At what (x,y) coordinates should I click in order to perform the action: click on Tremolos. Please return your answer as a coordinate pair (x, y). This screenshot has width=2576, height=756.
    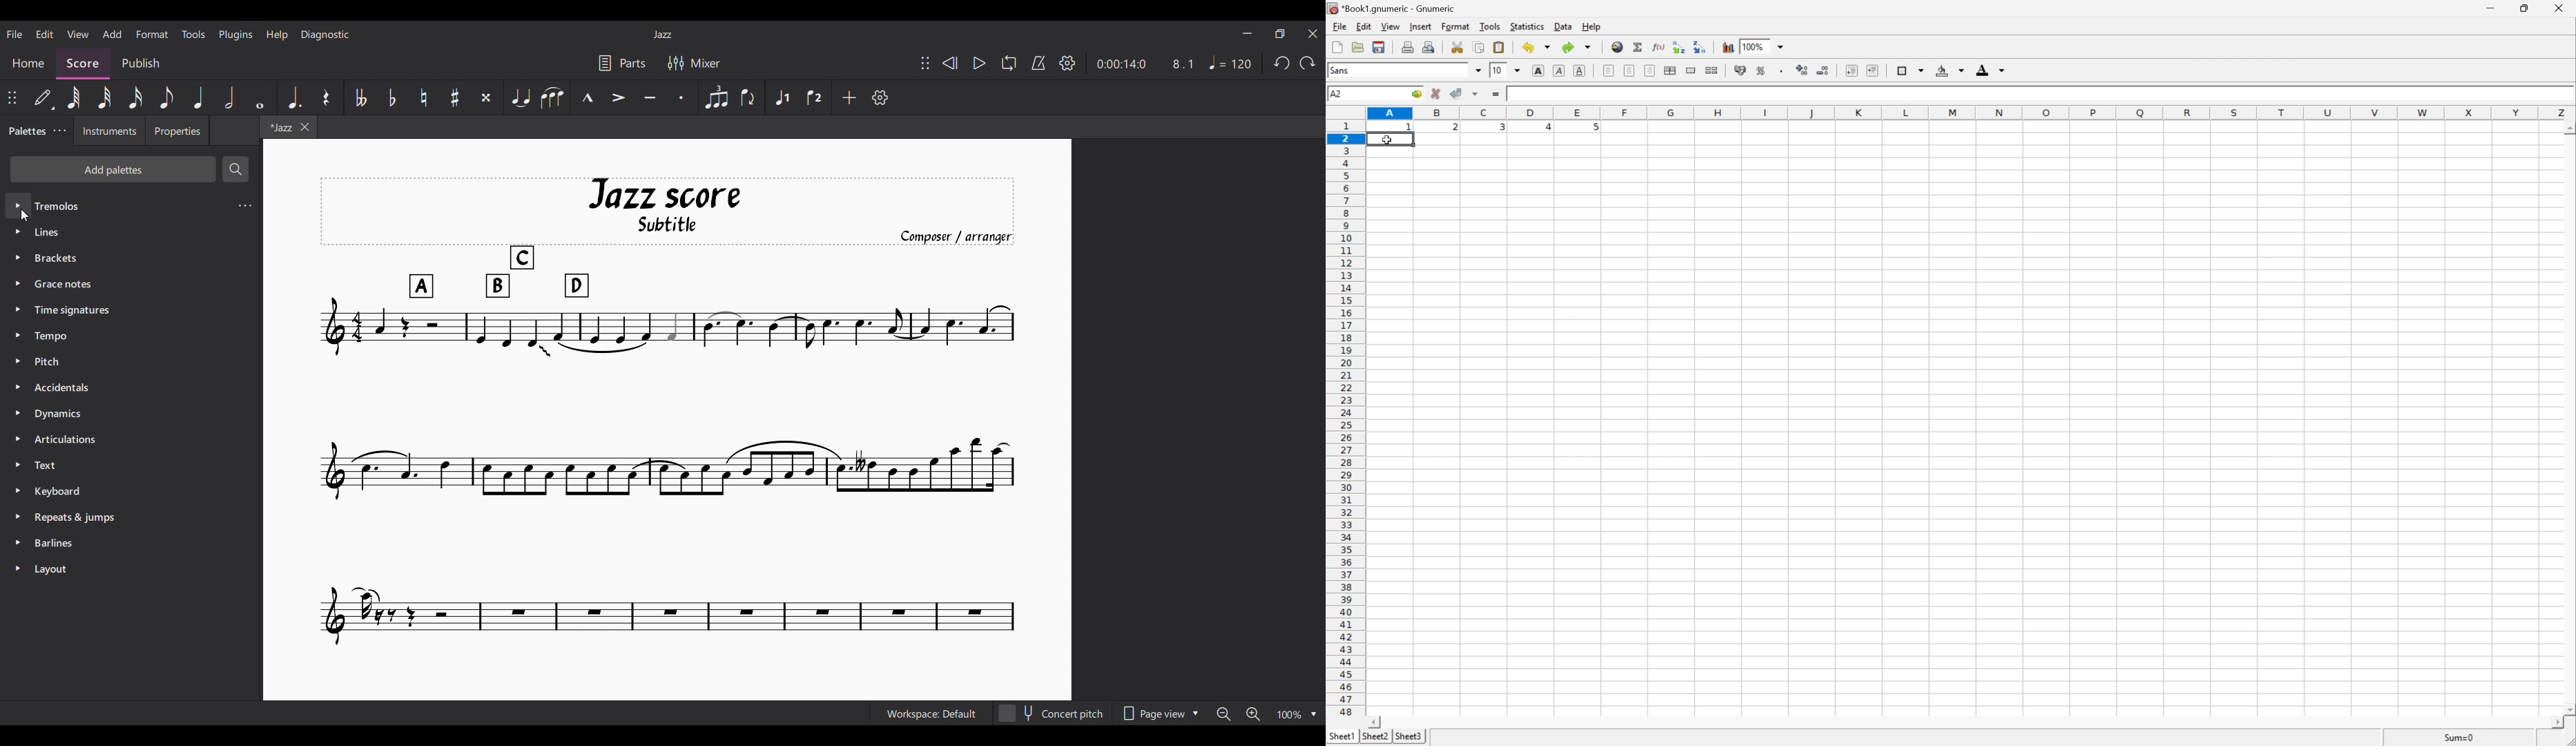
    Looking at the image, I should click on (118, 204).